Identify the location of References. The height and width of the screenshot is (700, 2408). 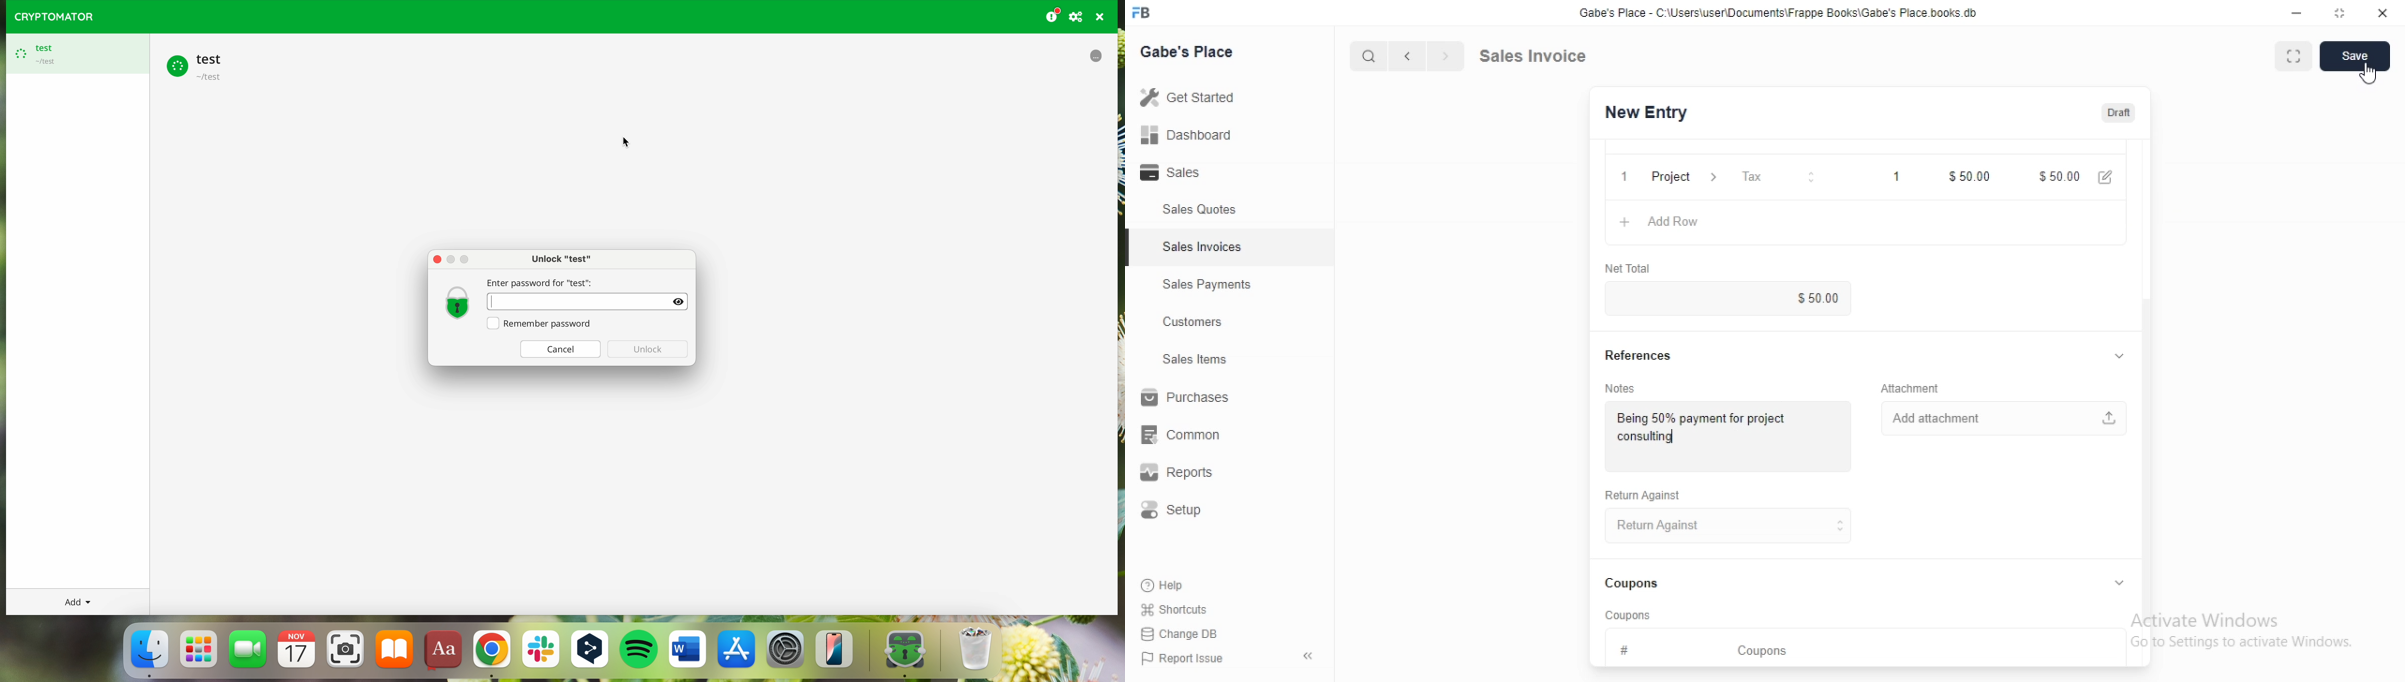
(1640, 354).